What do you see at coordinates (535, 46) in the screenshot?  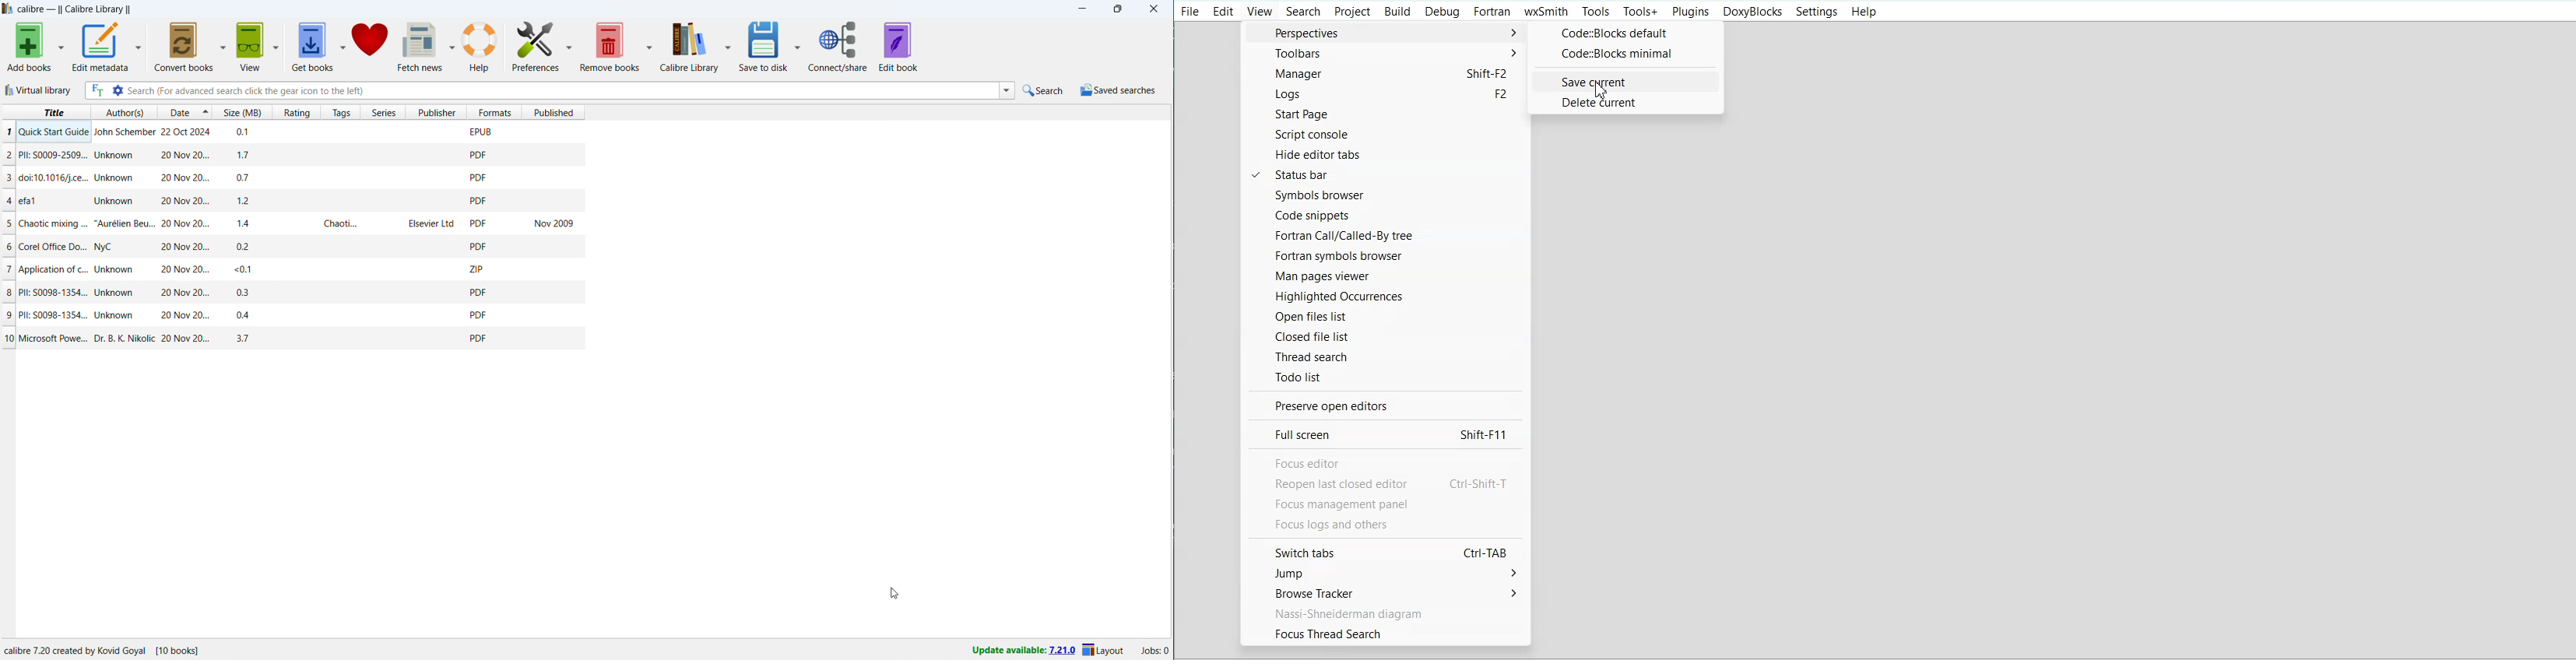 I see `preferences` at bounding box center [535, 46].